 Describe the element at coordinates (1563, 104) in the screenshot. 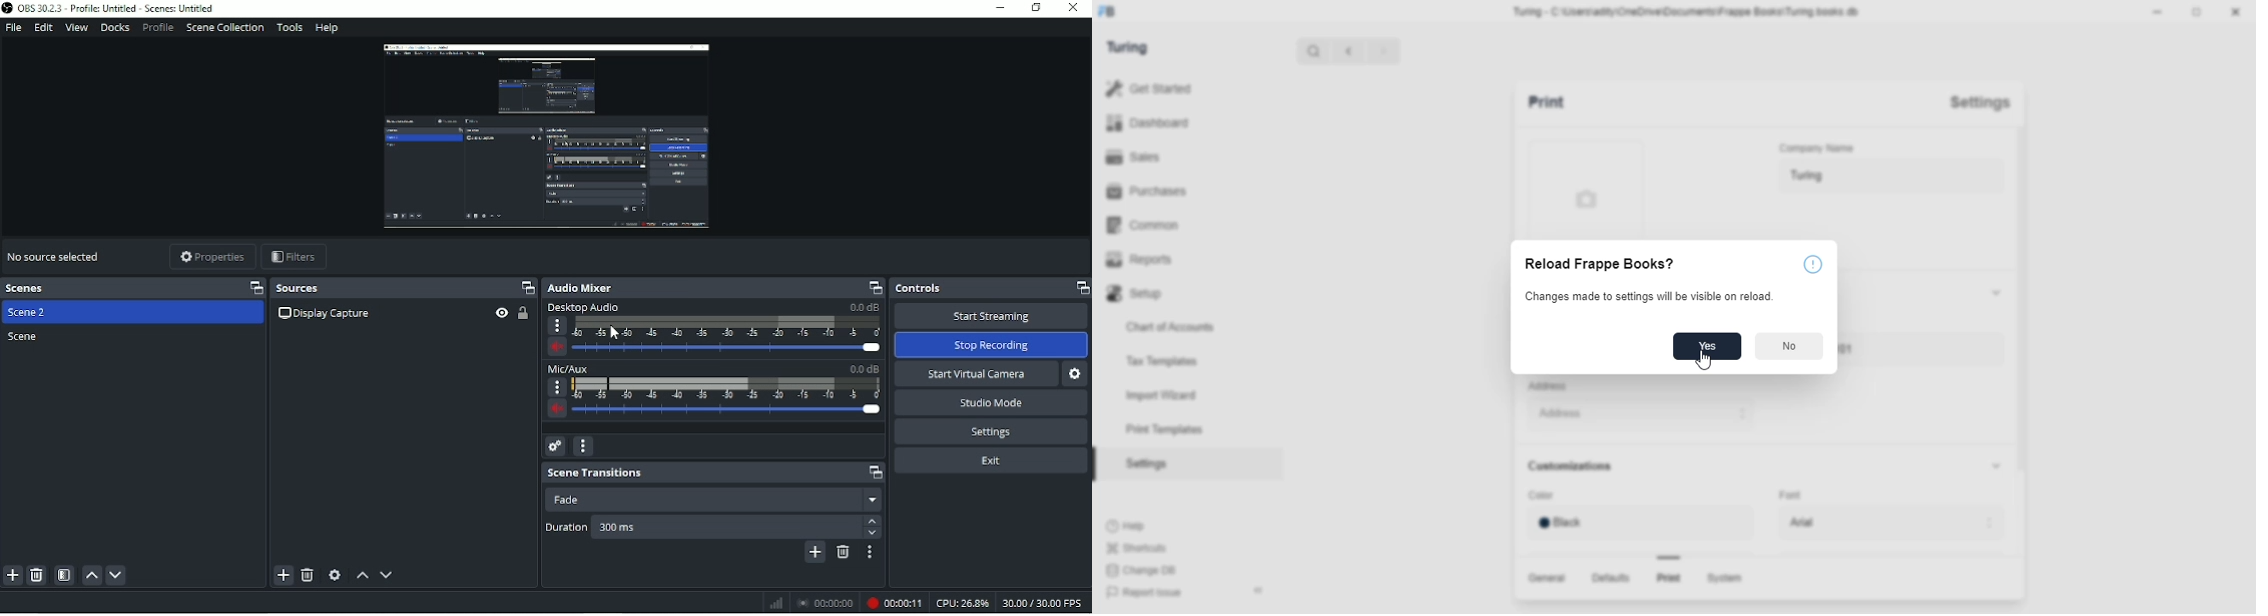

I see `Print` at that location.